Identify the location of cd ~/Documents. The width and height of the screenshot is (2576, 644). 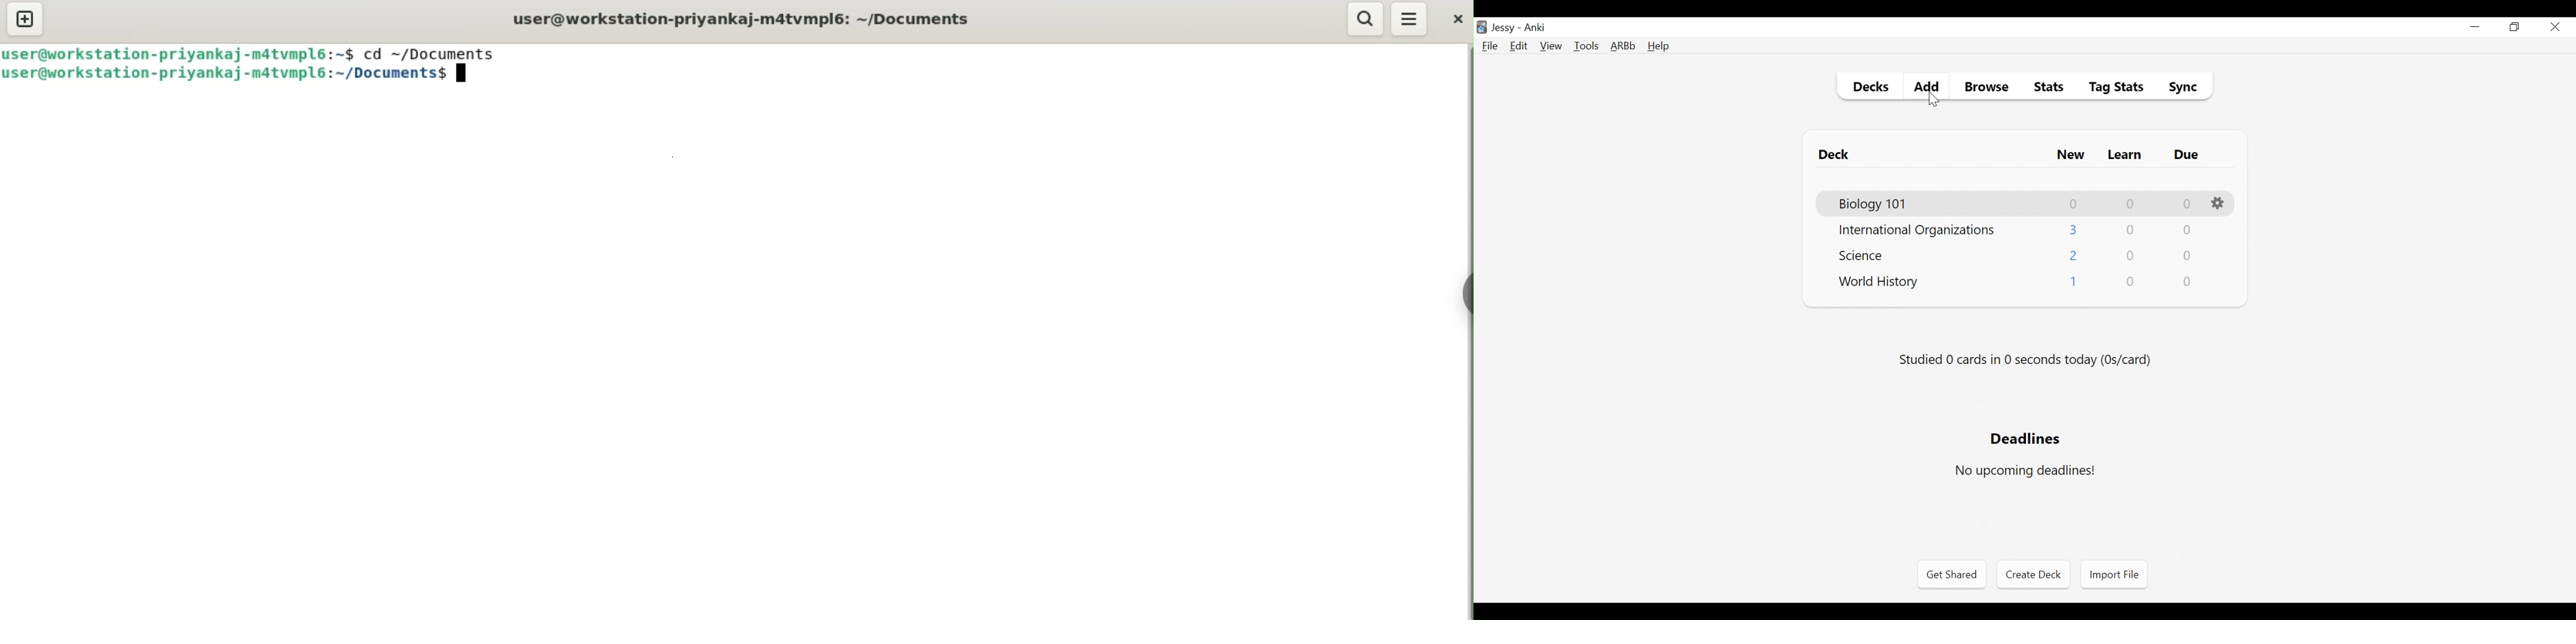
(440, 55).